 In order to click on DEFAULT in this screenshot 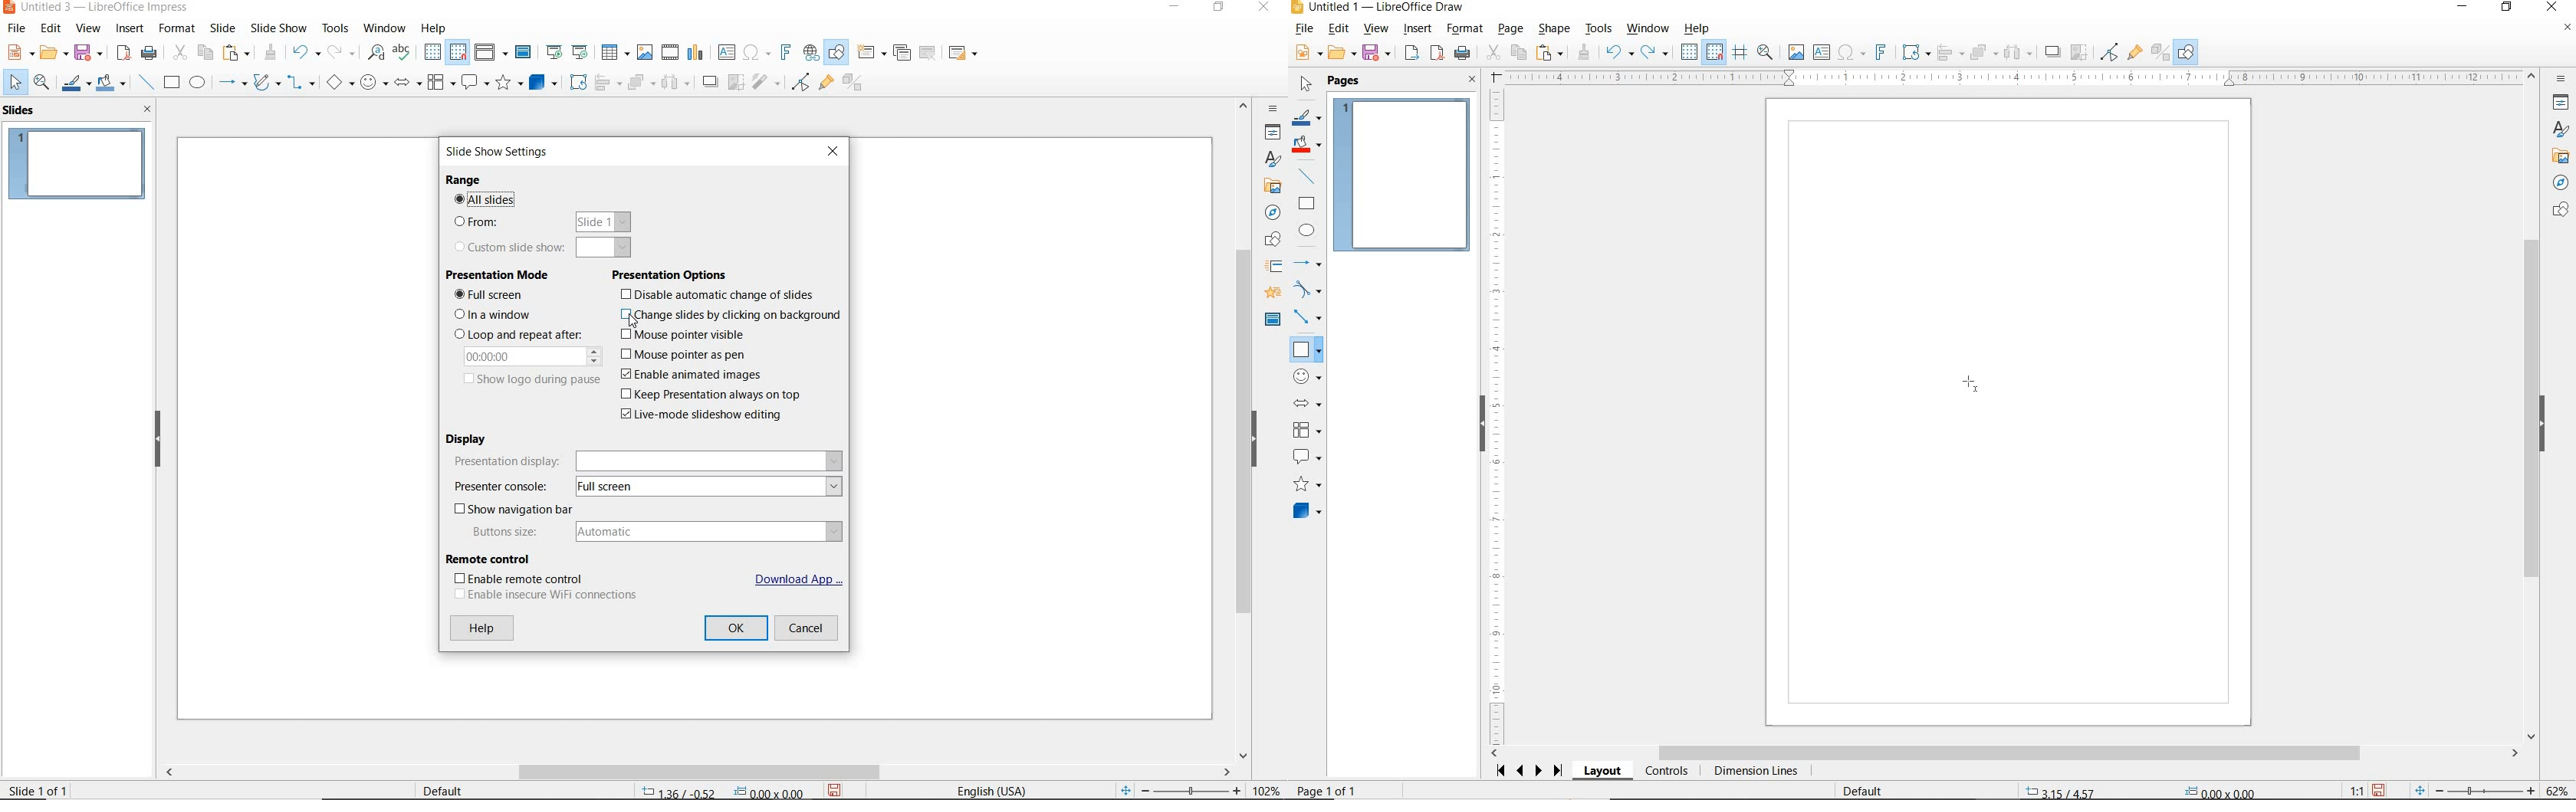, I will do `click(1868, 792)`.